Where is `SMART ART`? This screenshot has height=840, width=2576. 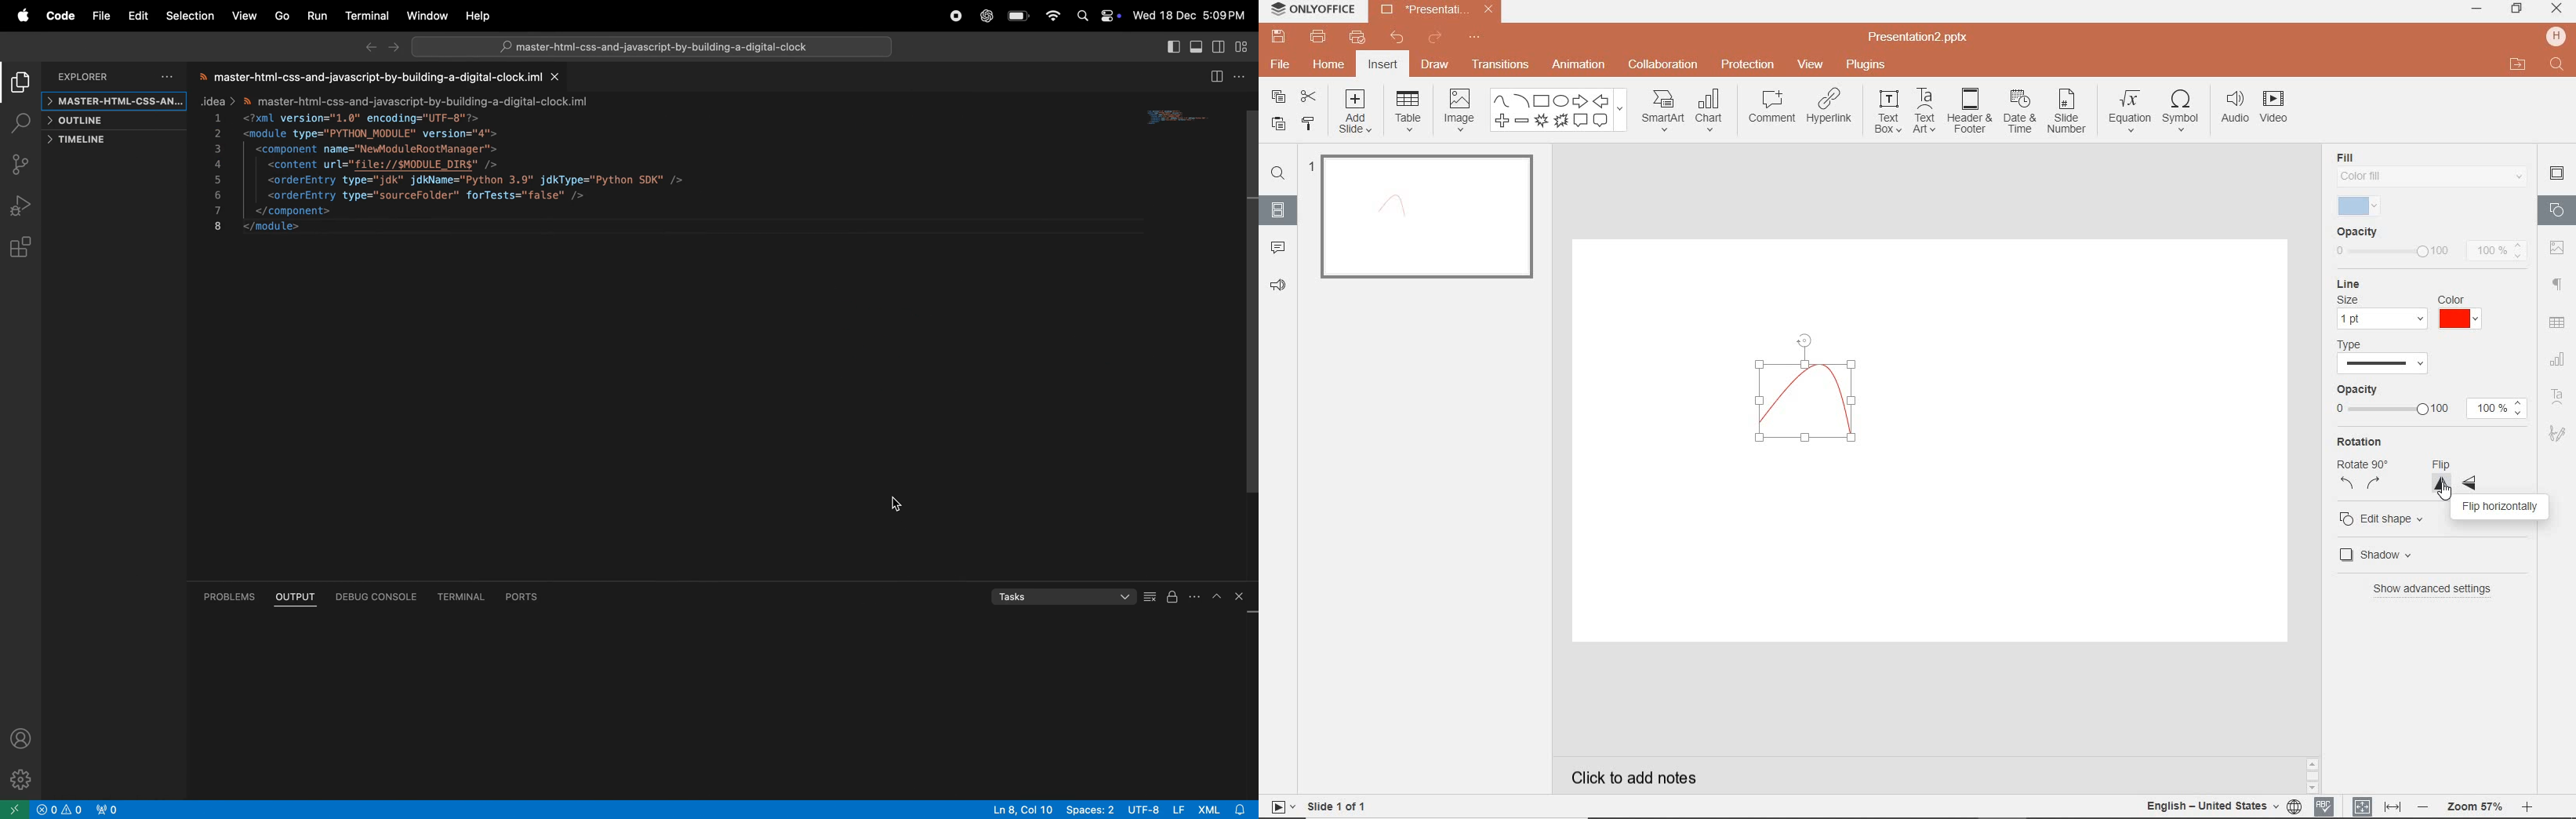 SMART ART is located at coordinates (1662, 112).